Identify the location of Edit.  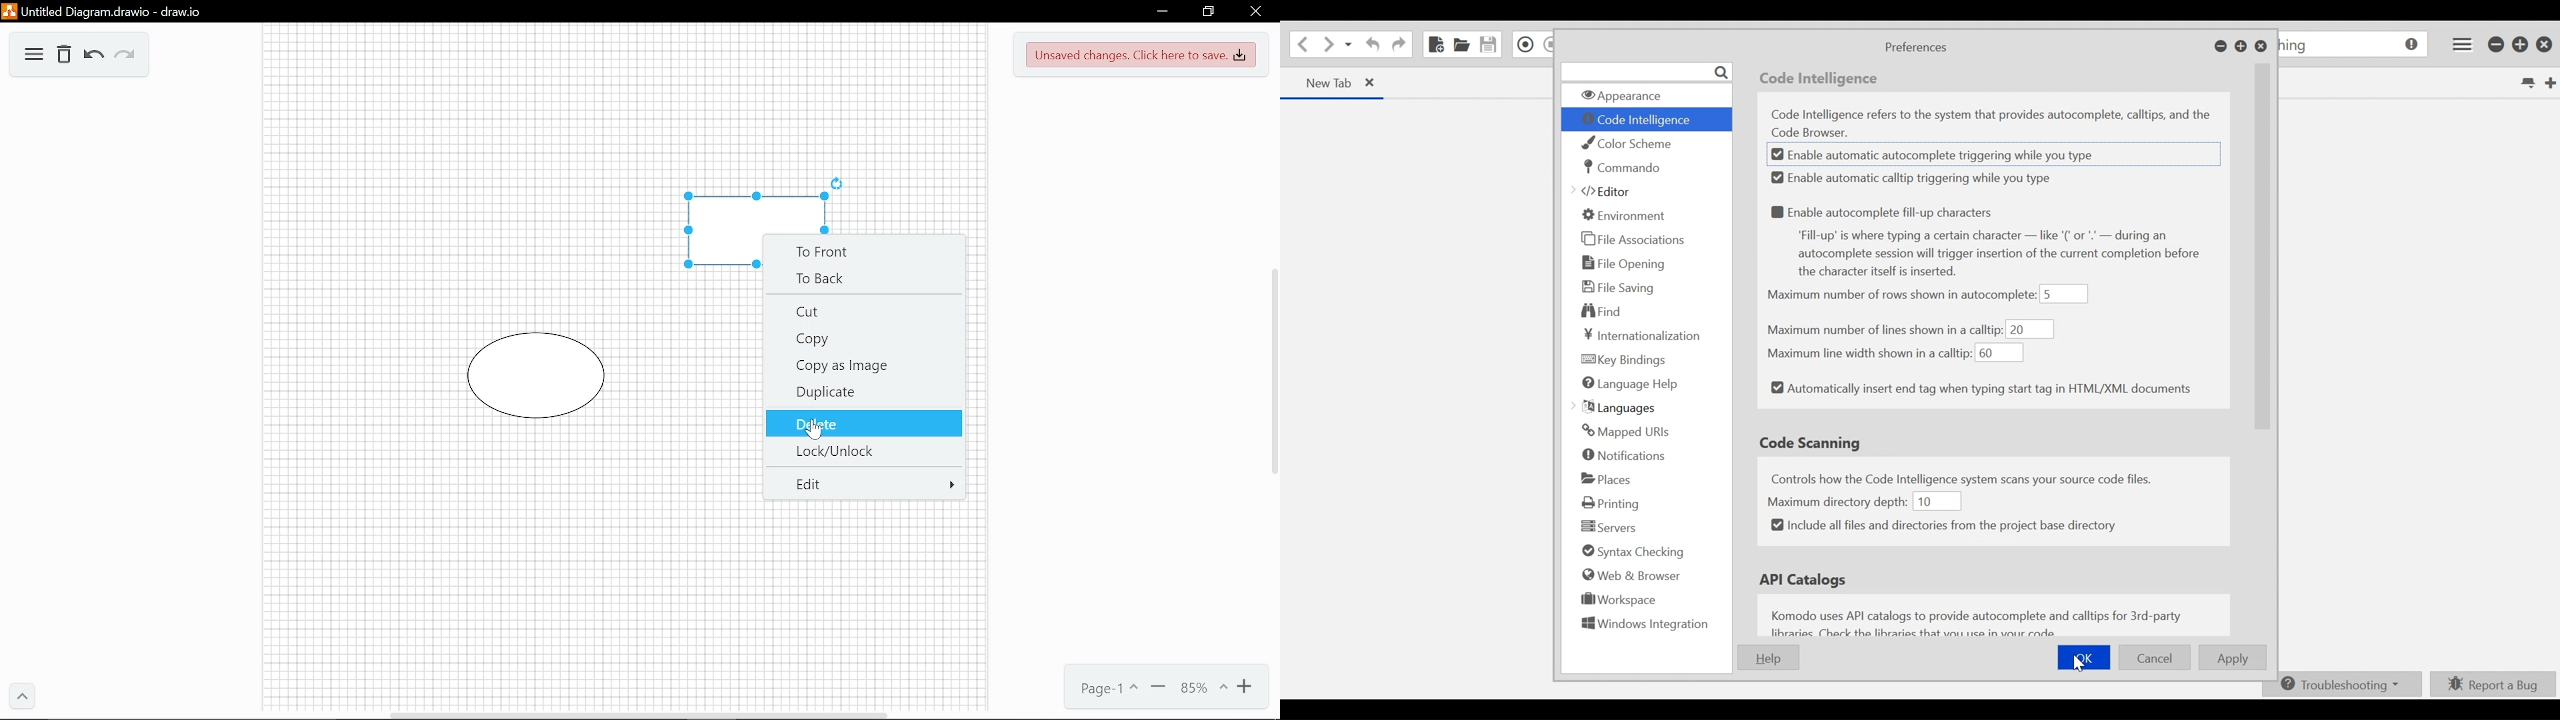
(865, 483).